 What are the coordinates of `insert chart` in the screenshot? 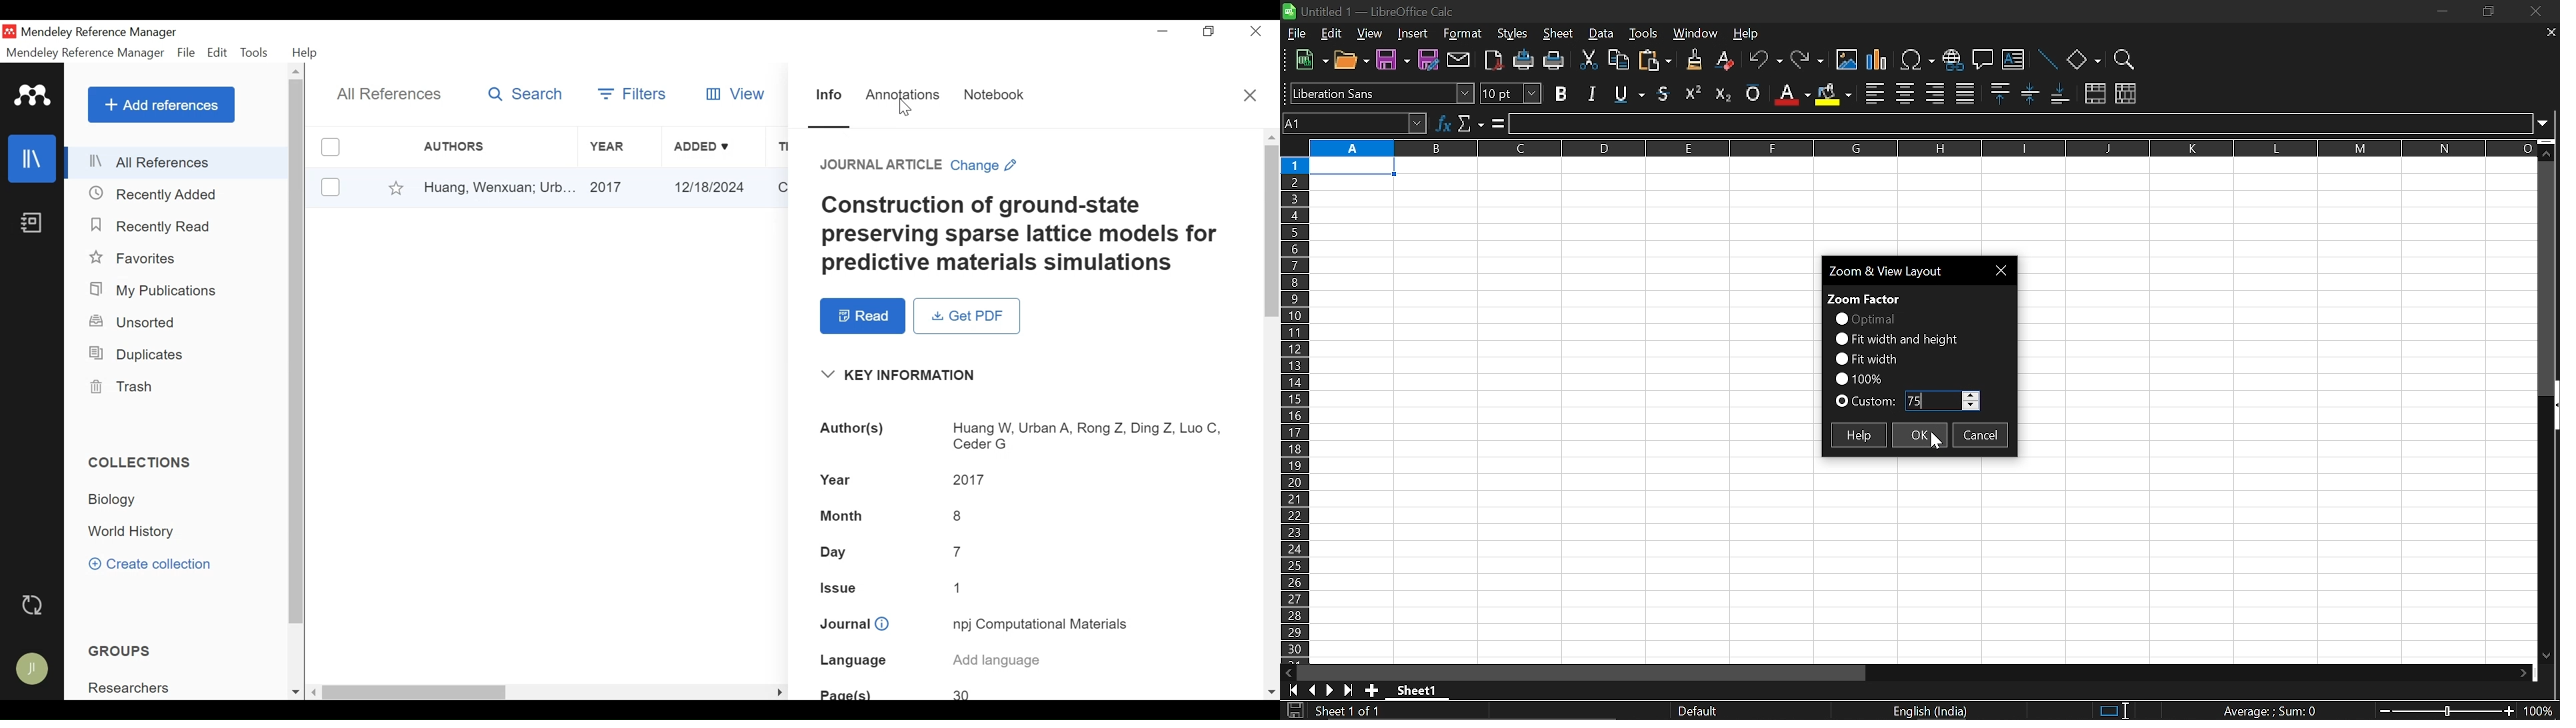 It's located at (1877, 61).